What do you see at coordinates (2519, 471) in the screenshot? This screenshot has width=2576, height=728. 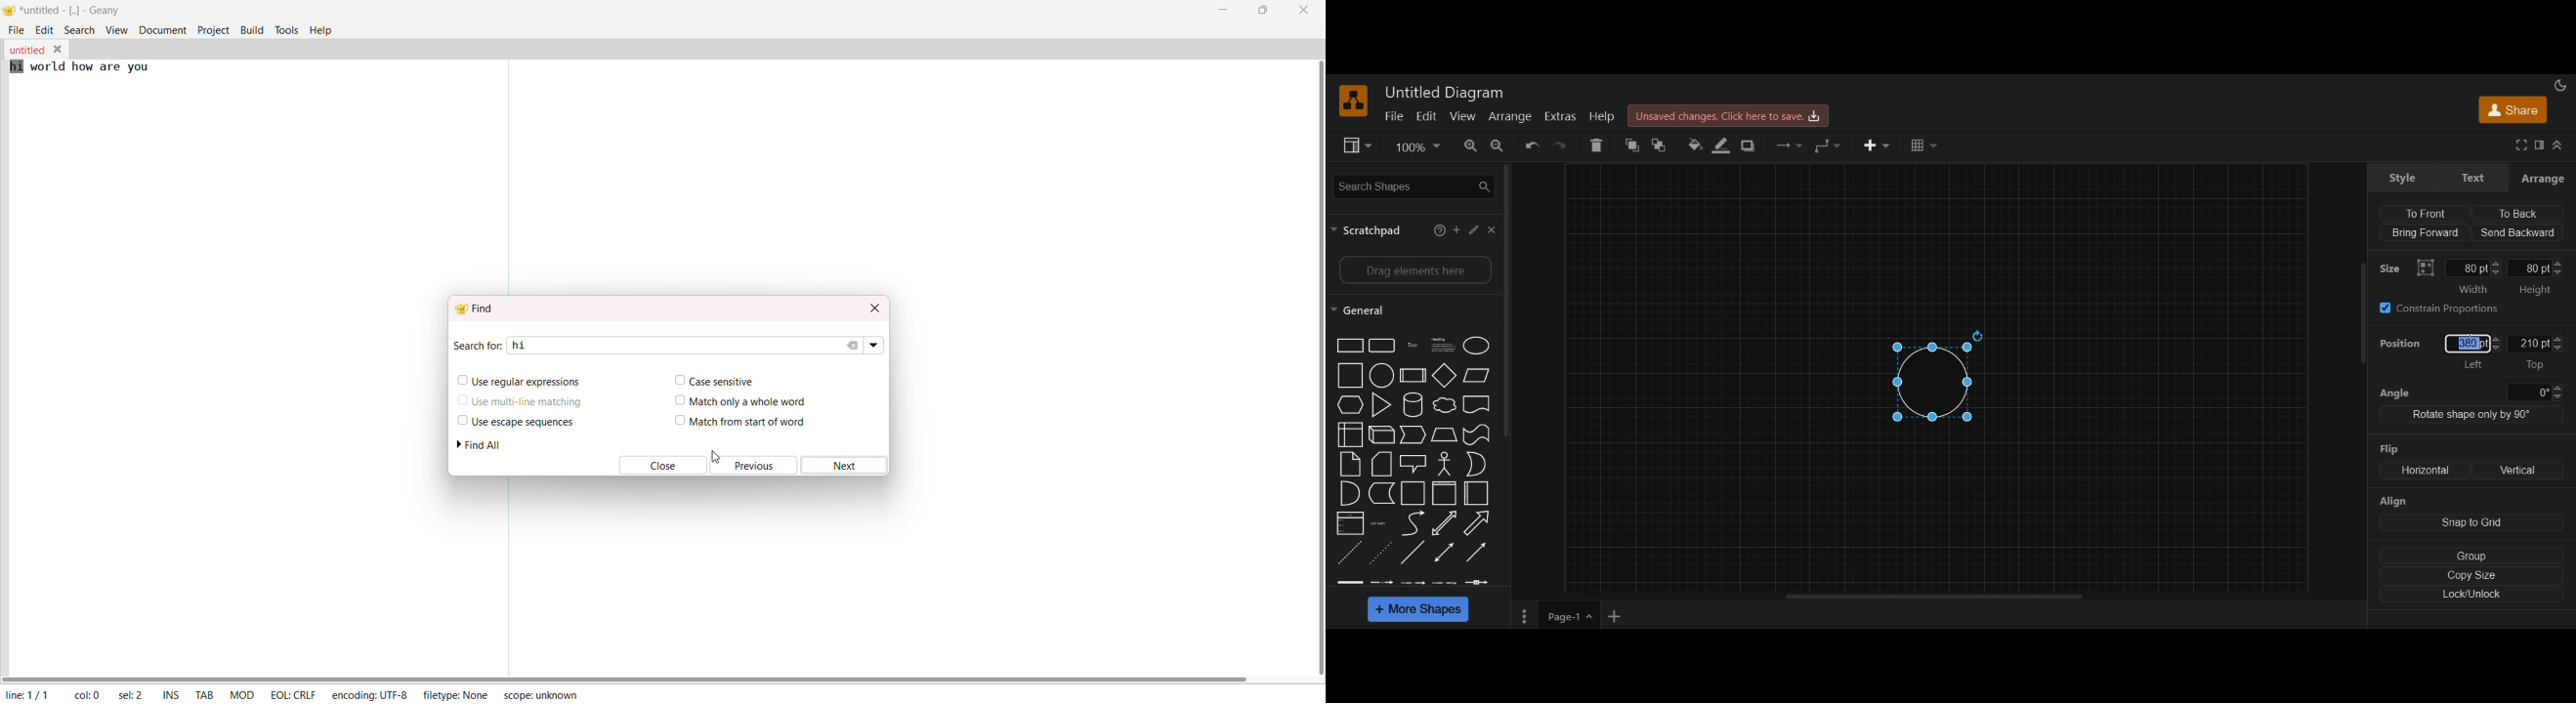 I see `vertical` at bounding box center [2519, 471].